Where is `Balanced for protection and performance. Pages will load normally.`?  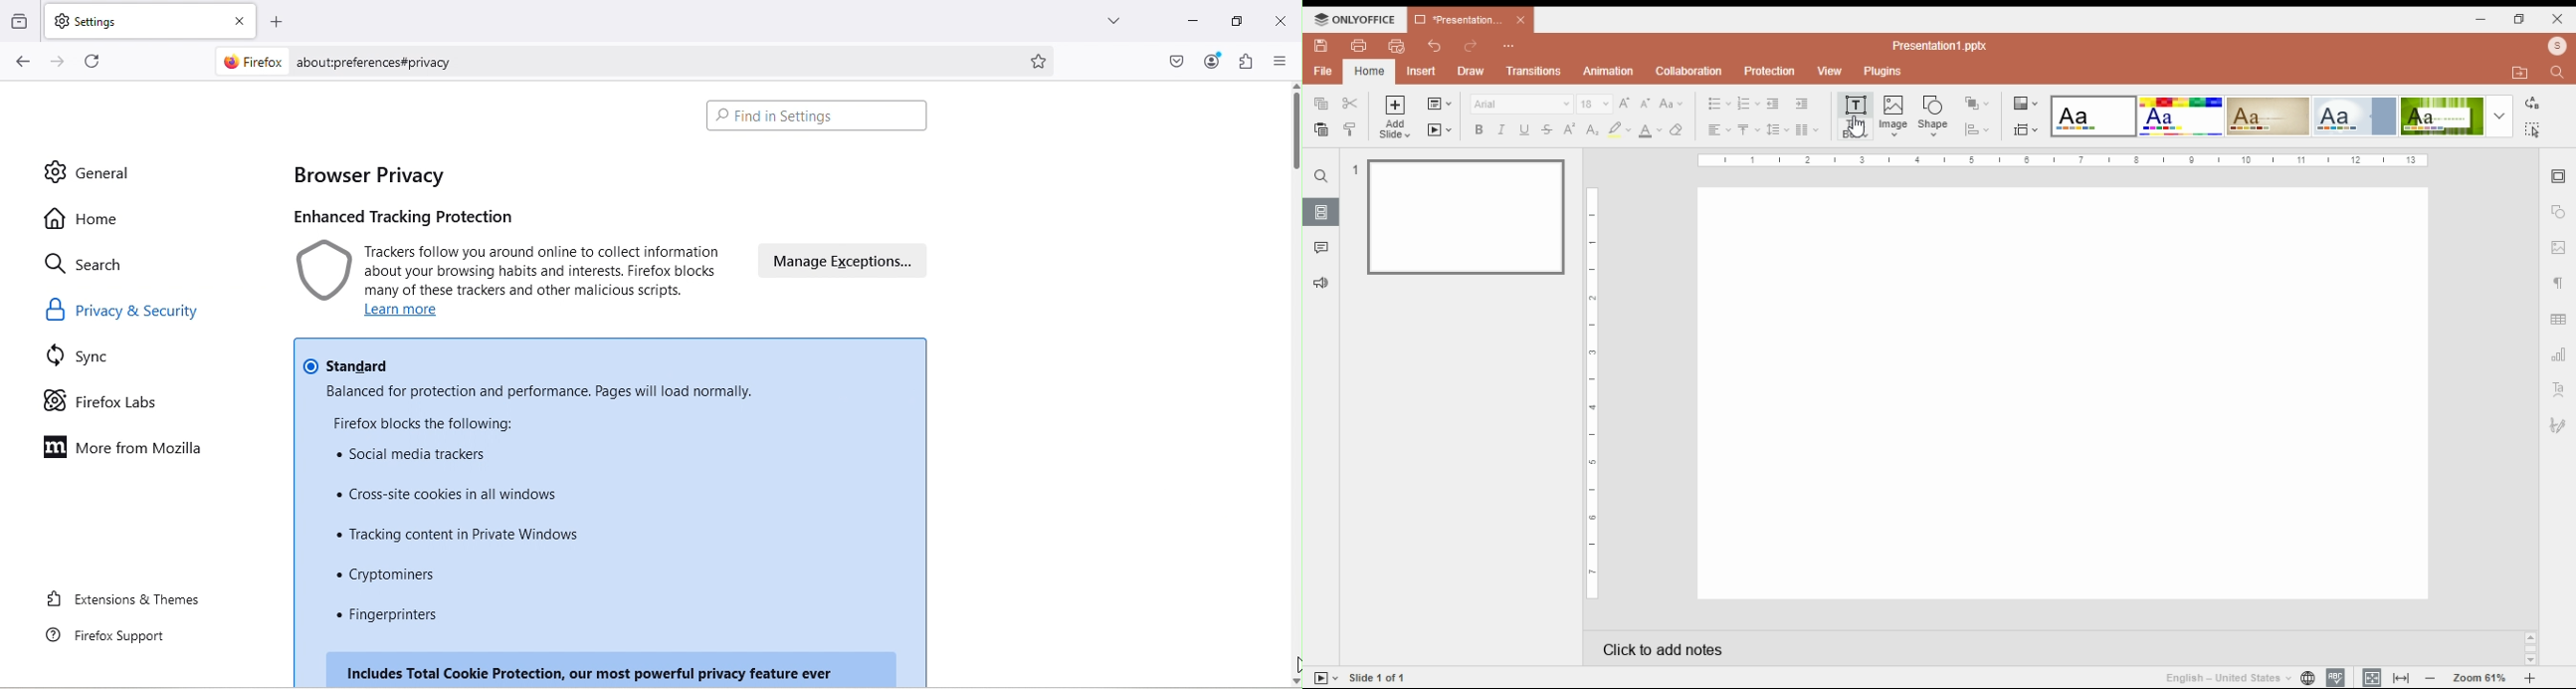 Balanced for protection and performance. Pages will load normally. is located at coordinates (539, 391).